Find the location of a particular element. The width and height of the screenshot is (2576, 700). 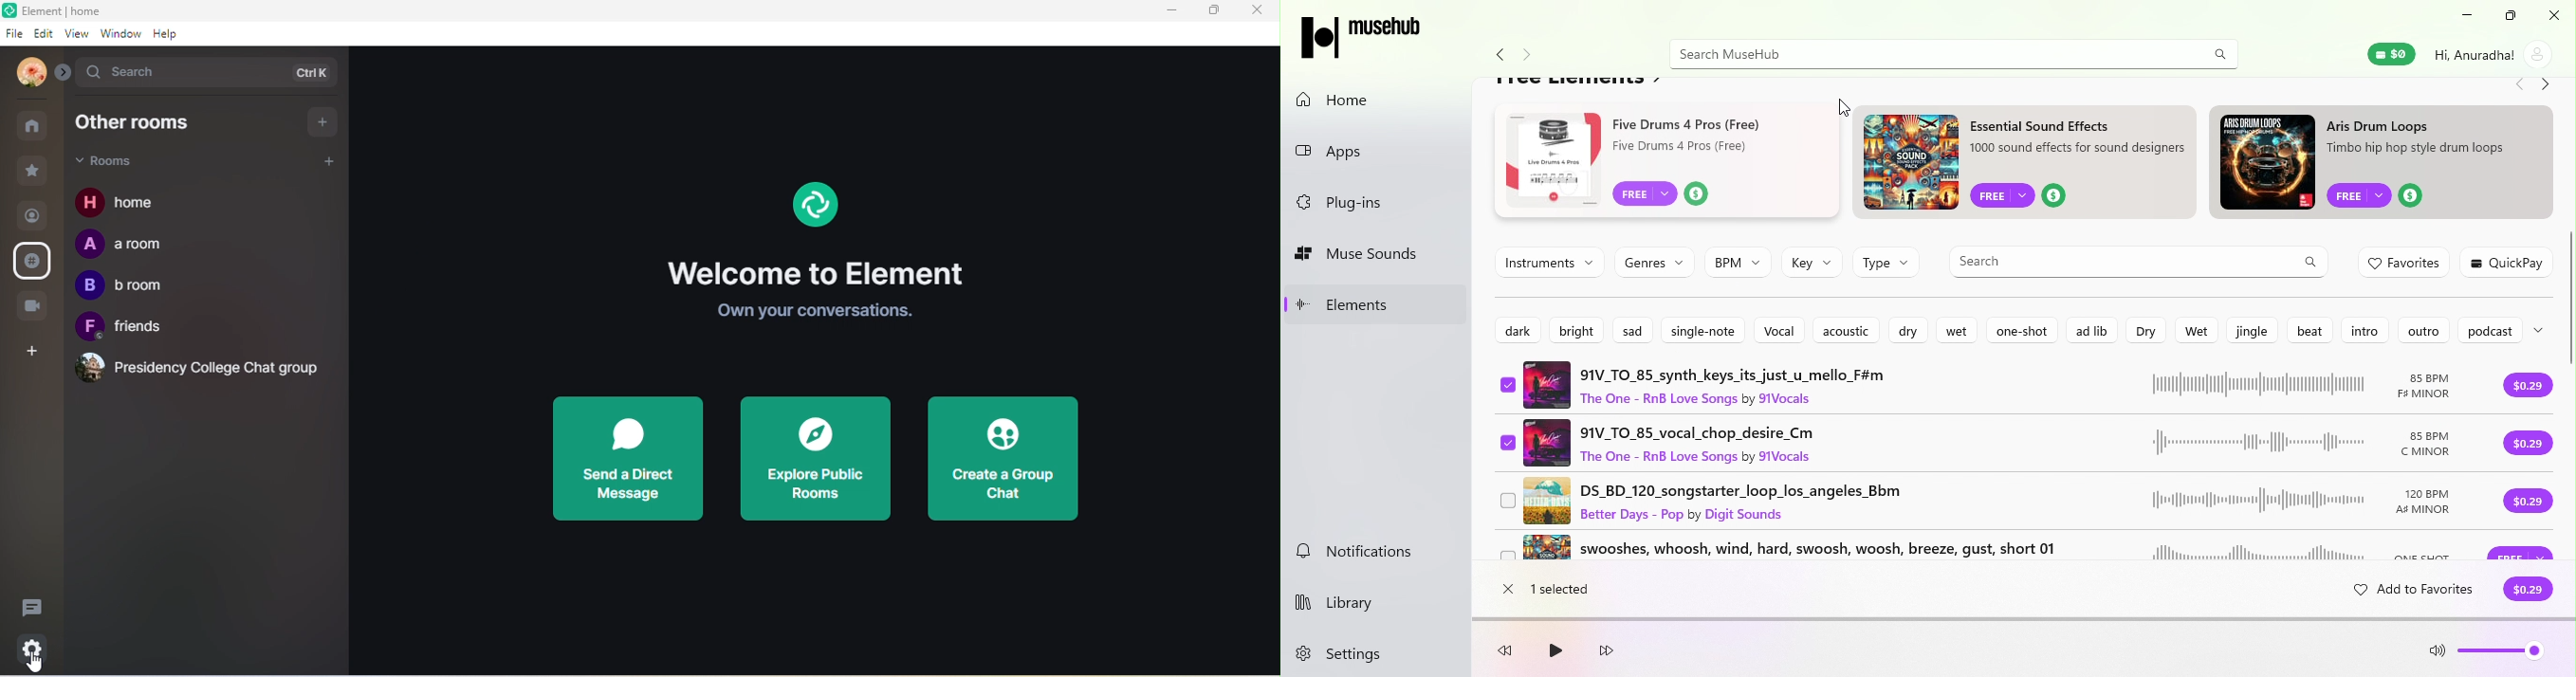

instruments is located at coordinates (1550, 262).